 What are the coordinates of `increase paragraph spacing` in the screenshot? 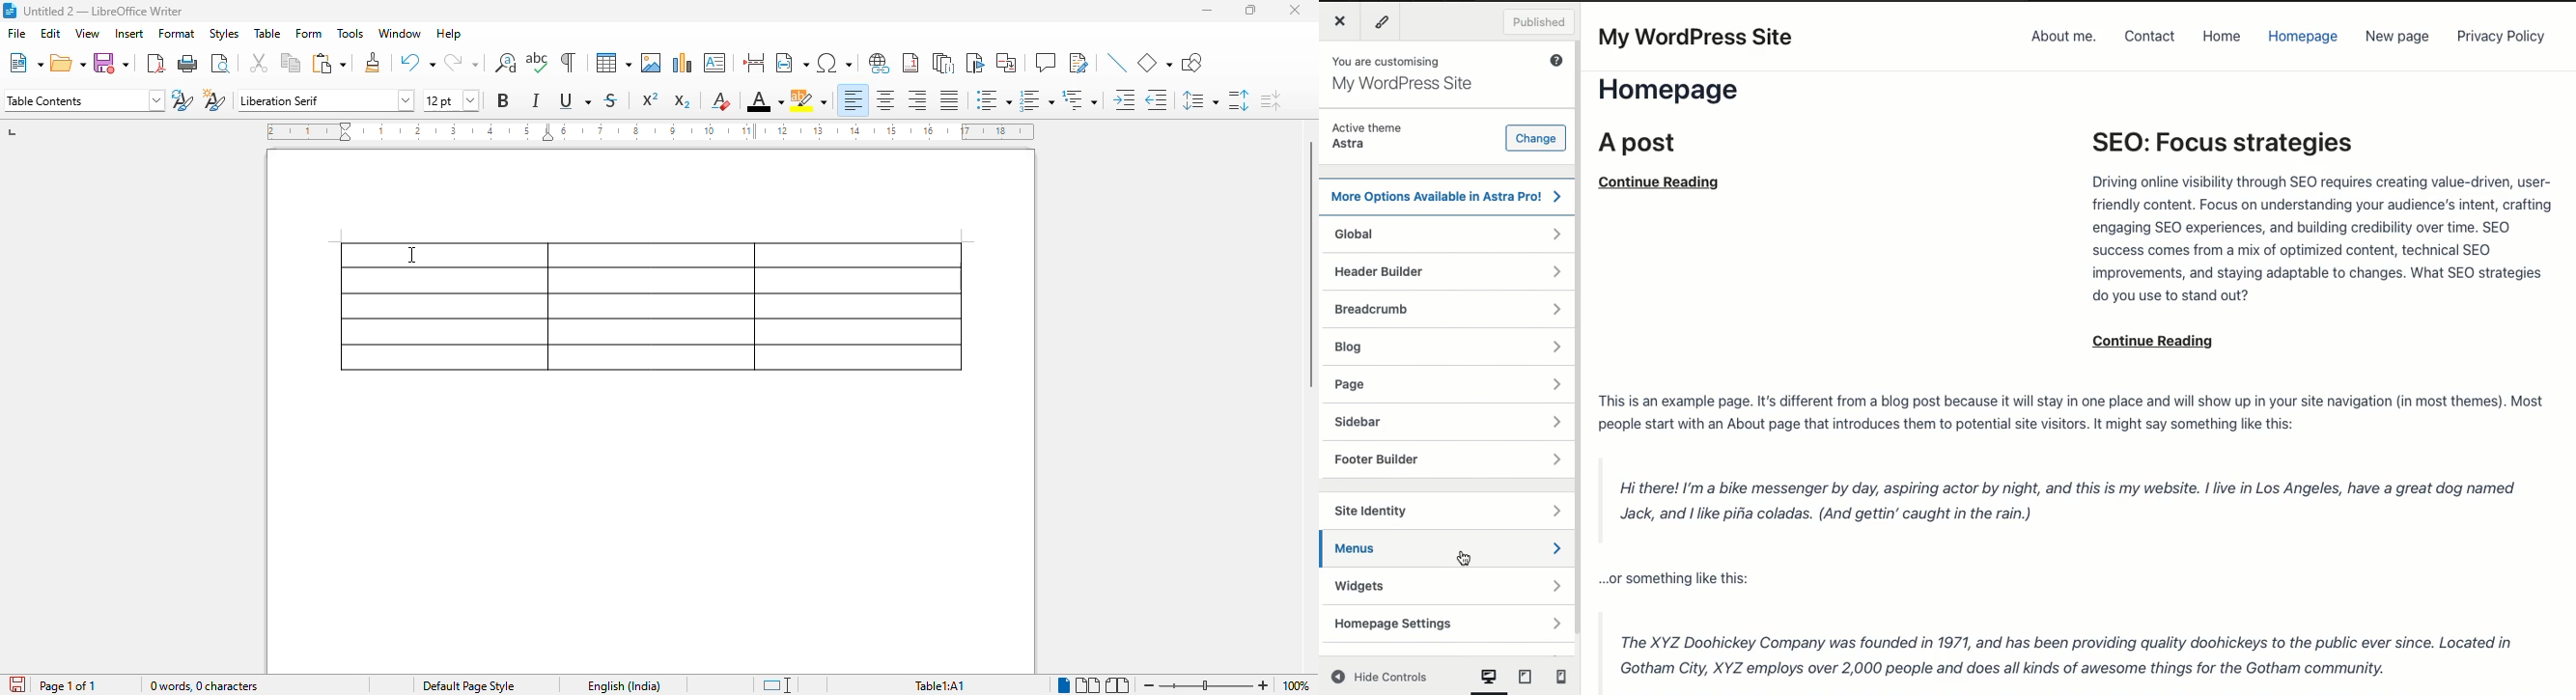 It's located at (1239, 100).